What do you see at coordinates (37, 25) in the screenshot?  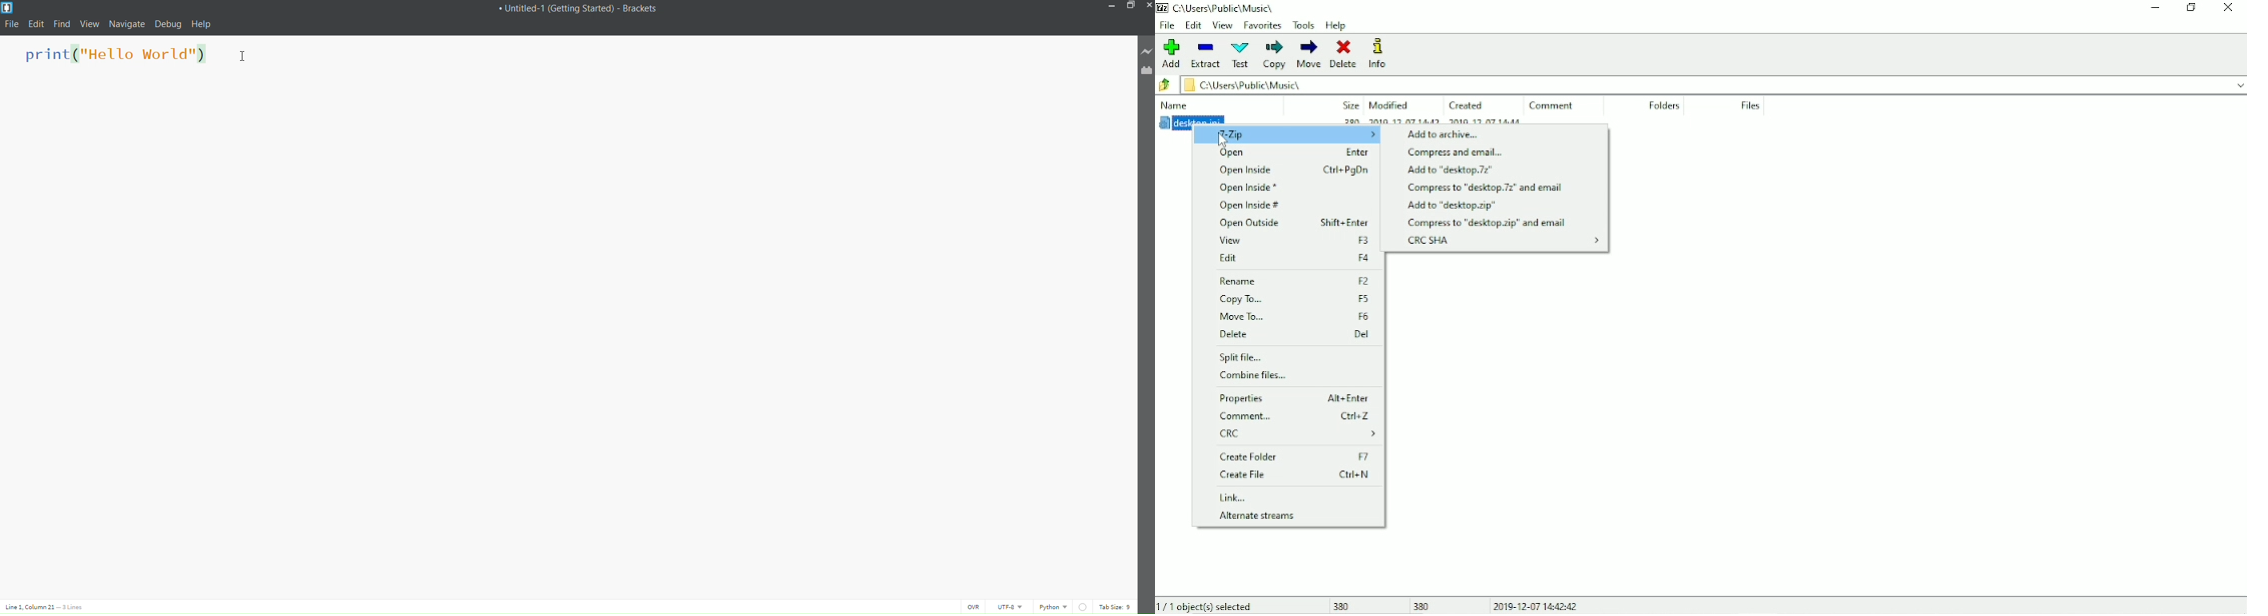 I see `edit` at bounding box center [37, 25].